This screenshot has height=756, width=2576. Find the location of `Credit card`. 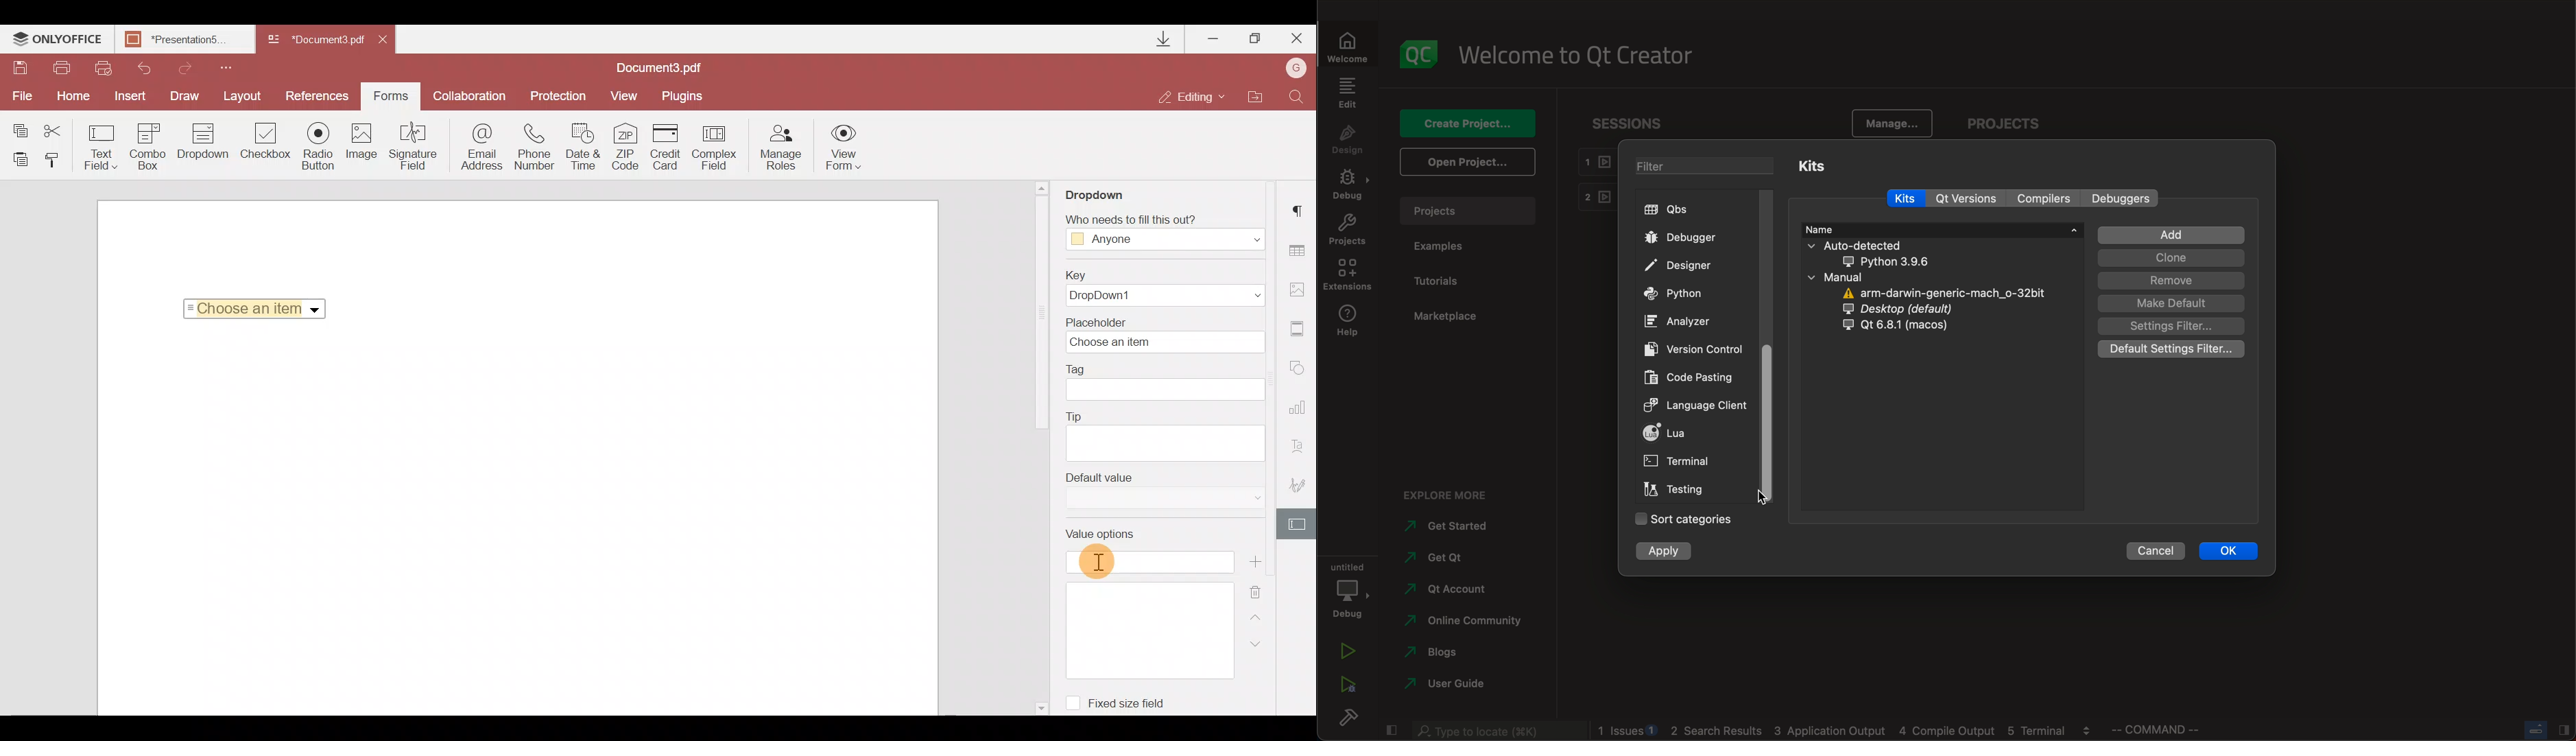

Credit card is located at coordinates (669, 145).